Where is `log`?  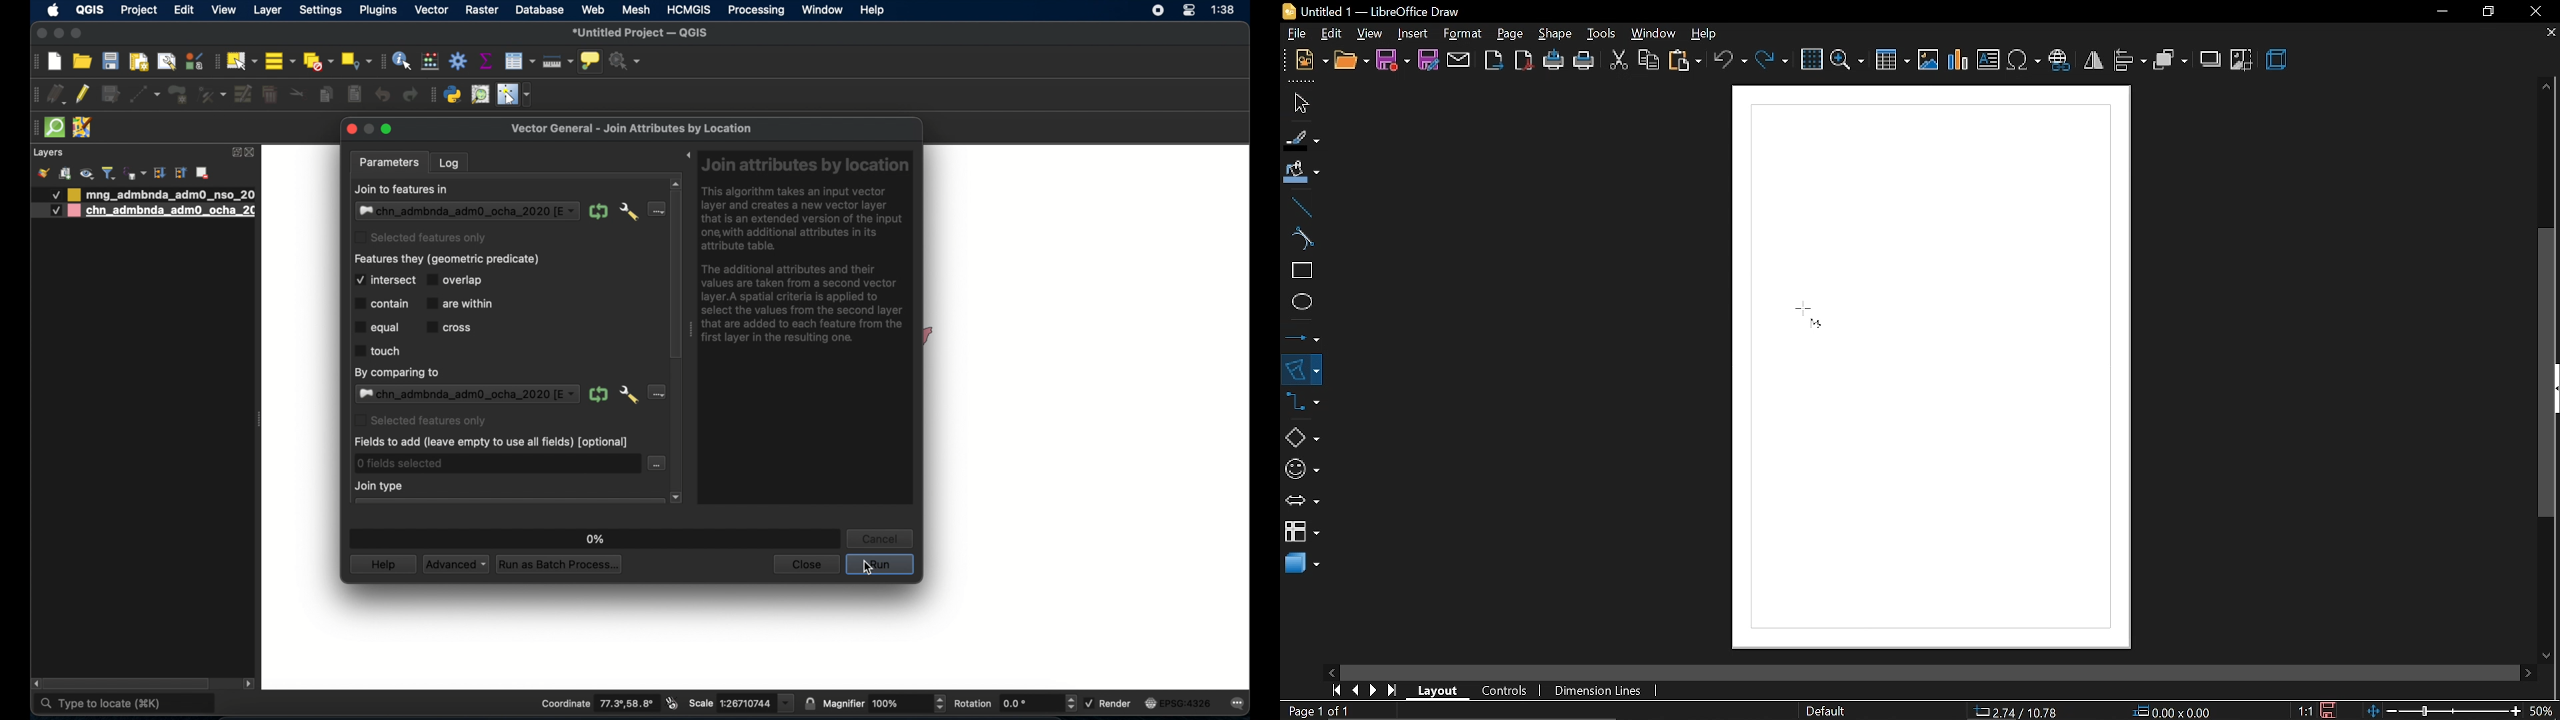
log is located at coordinates (449, 162).